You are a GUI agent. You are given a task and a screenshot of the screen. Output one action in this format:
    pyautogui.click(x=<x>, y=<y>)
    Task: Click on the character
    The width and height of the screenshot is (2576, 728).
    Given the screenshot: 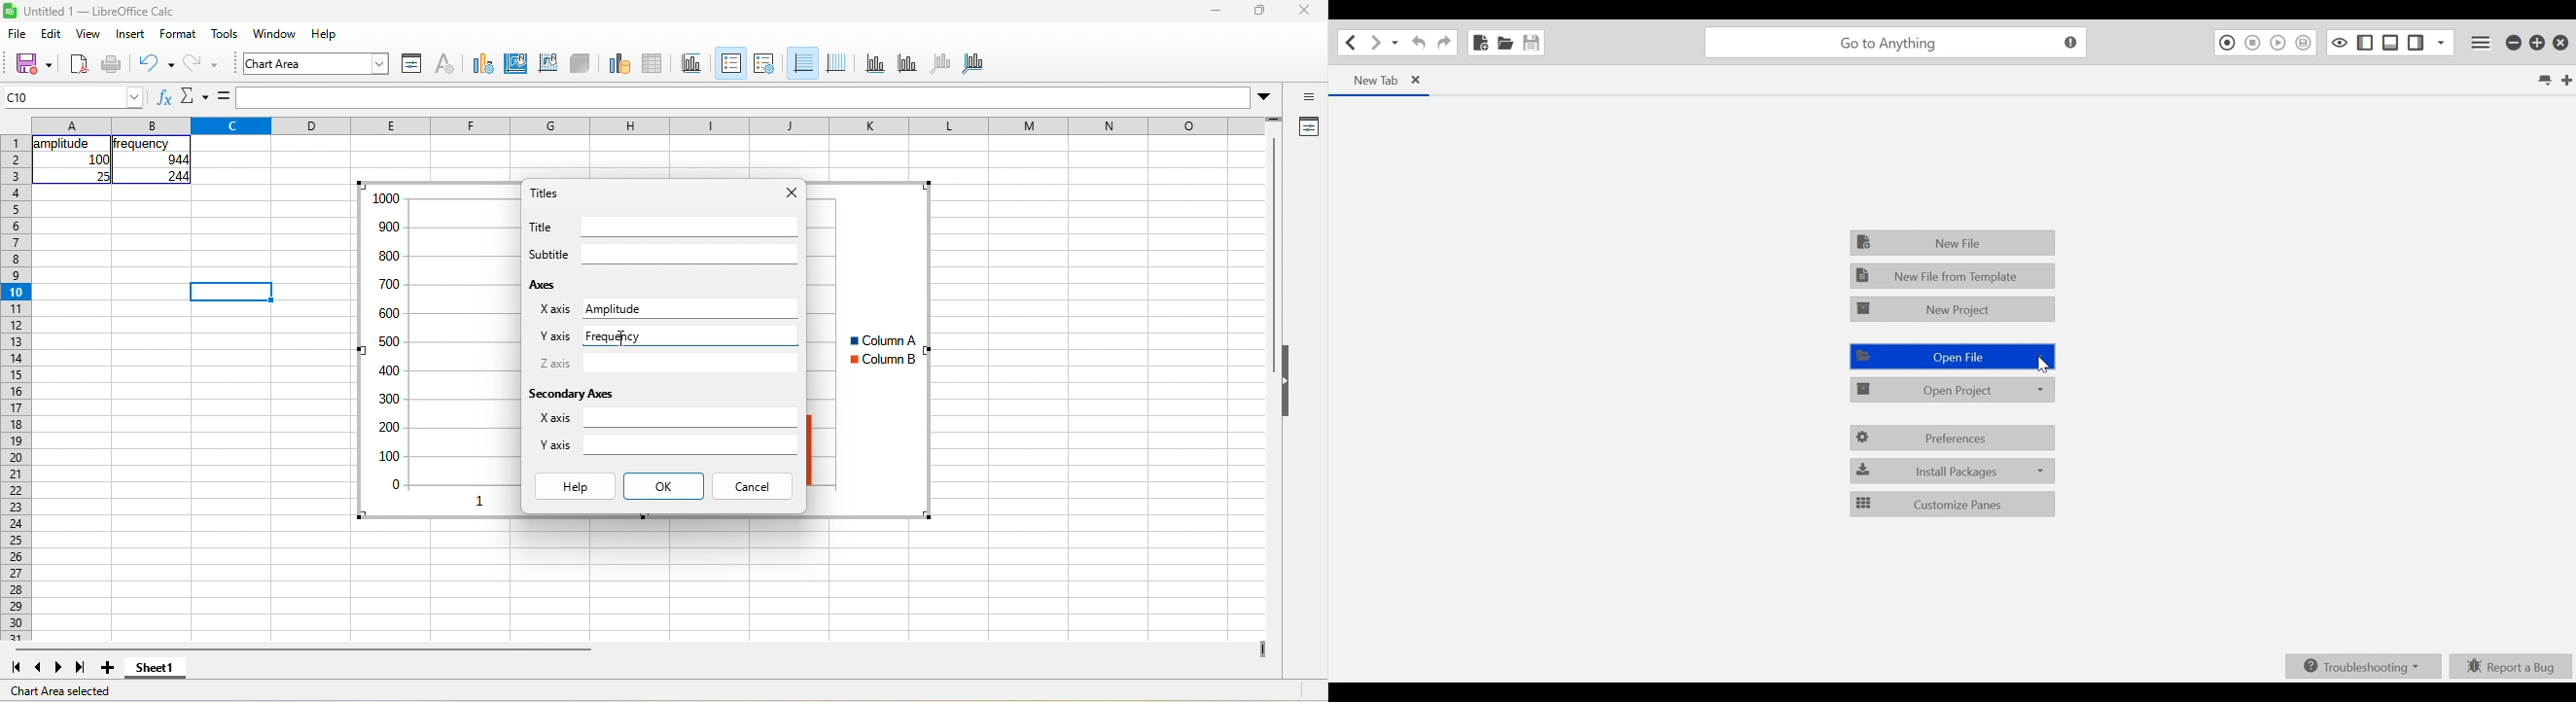 What is the action you would take?
    pyautogui.click(x=445, y=64)
    